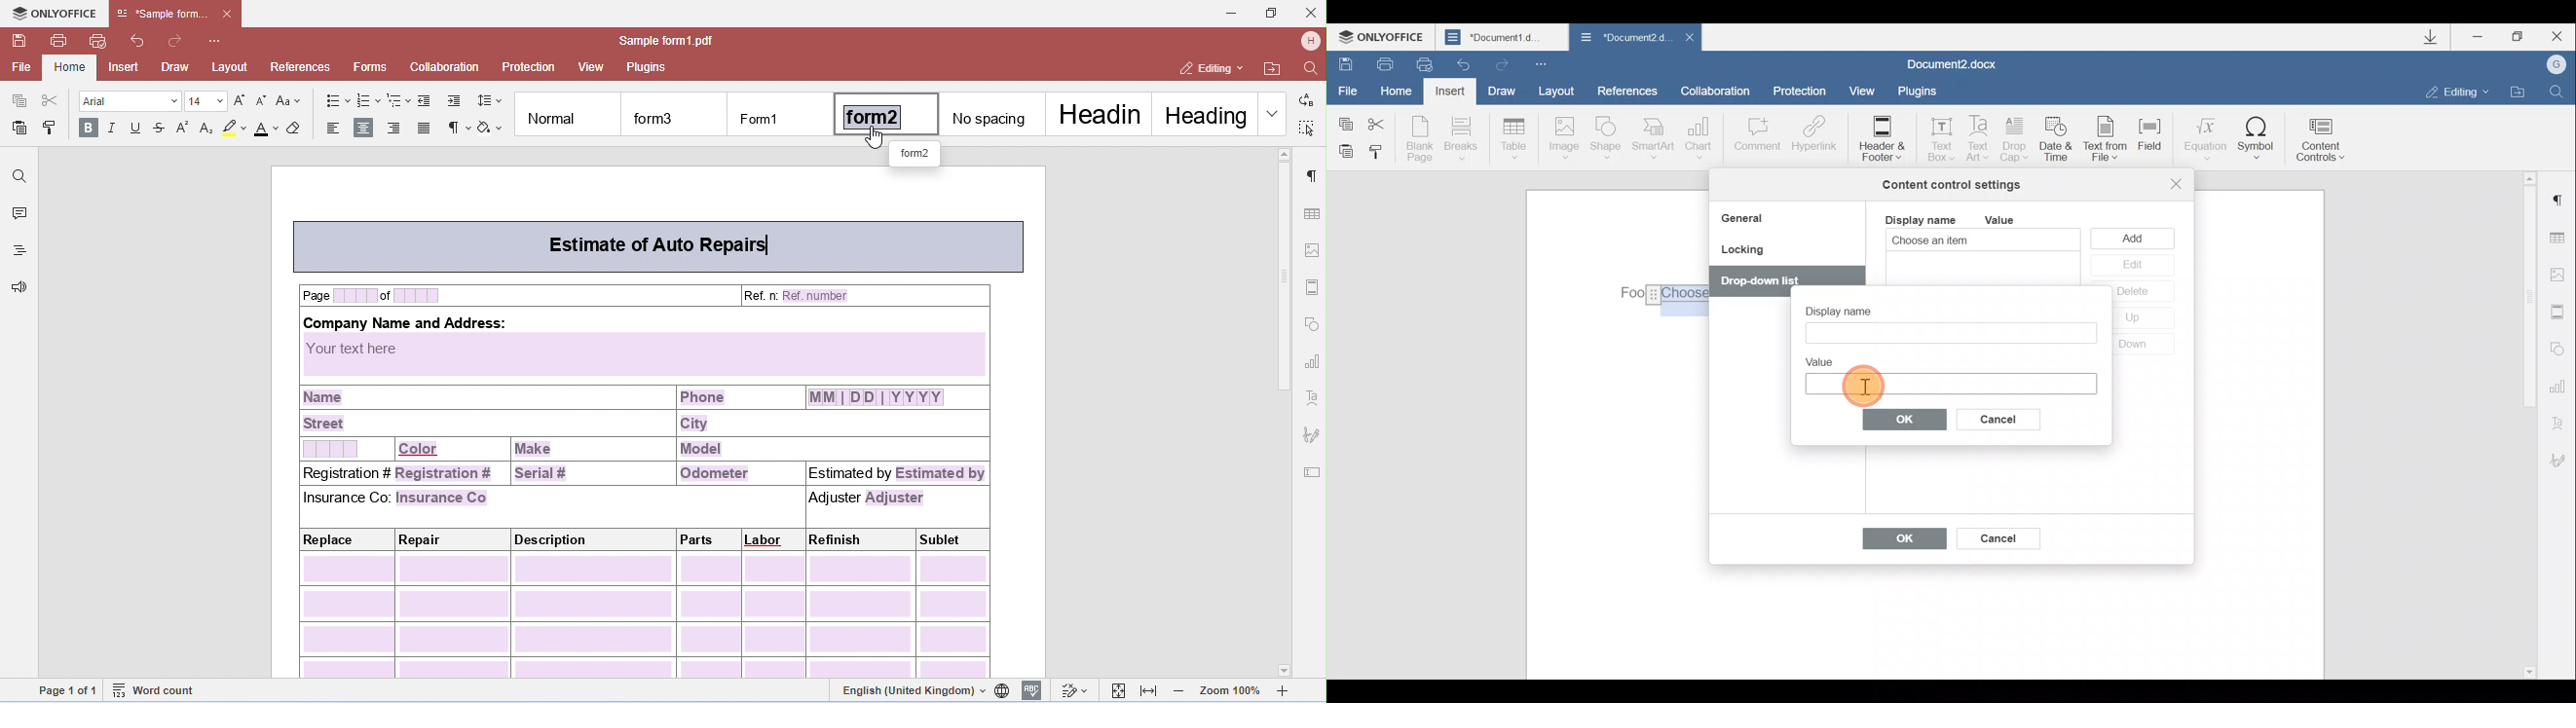 The height and width of the screenshot is (728, 2576). I want to click on Value, so click(2010, 220).